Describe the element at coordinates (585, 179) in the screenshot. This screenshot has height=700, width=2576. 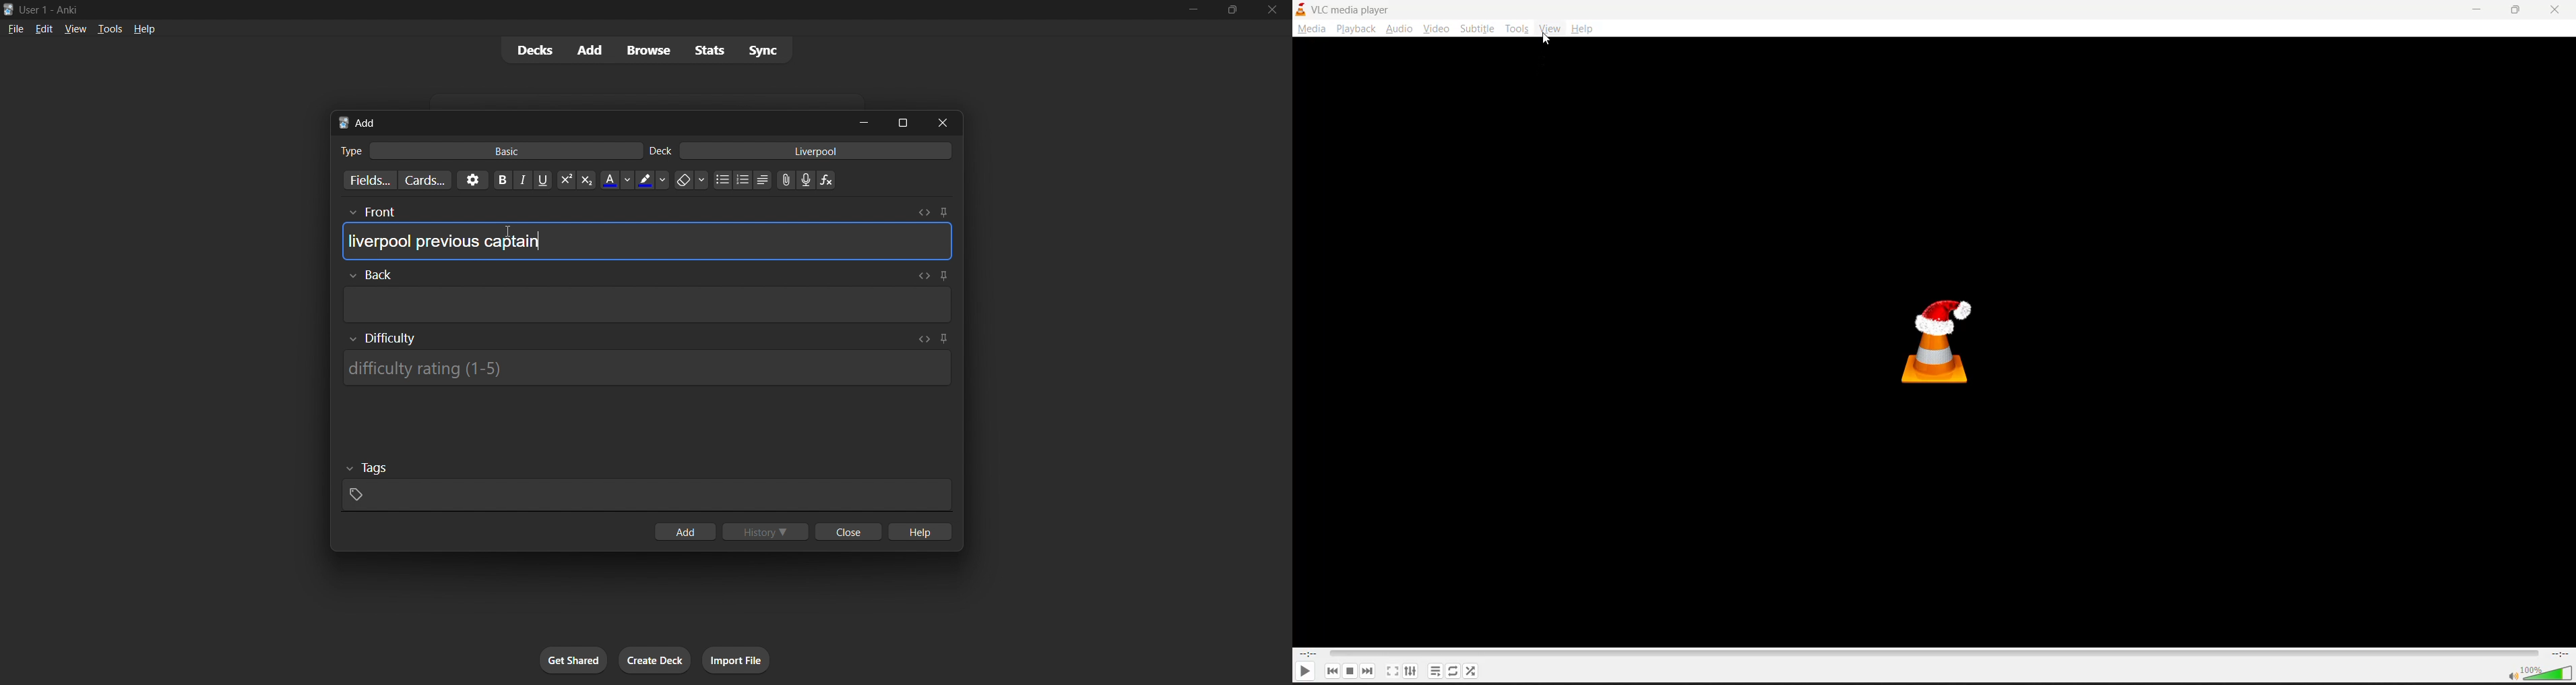
I see `subscript` at that location.